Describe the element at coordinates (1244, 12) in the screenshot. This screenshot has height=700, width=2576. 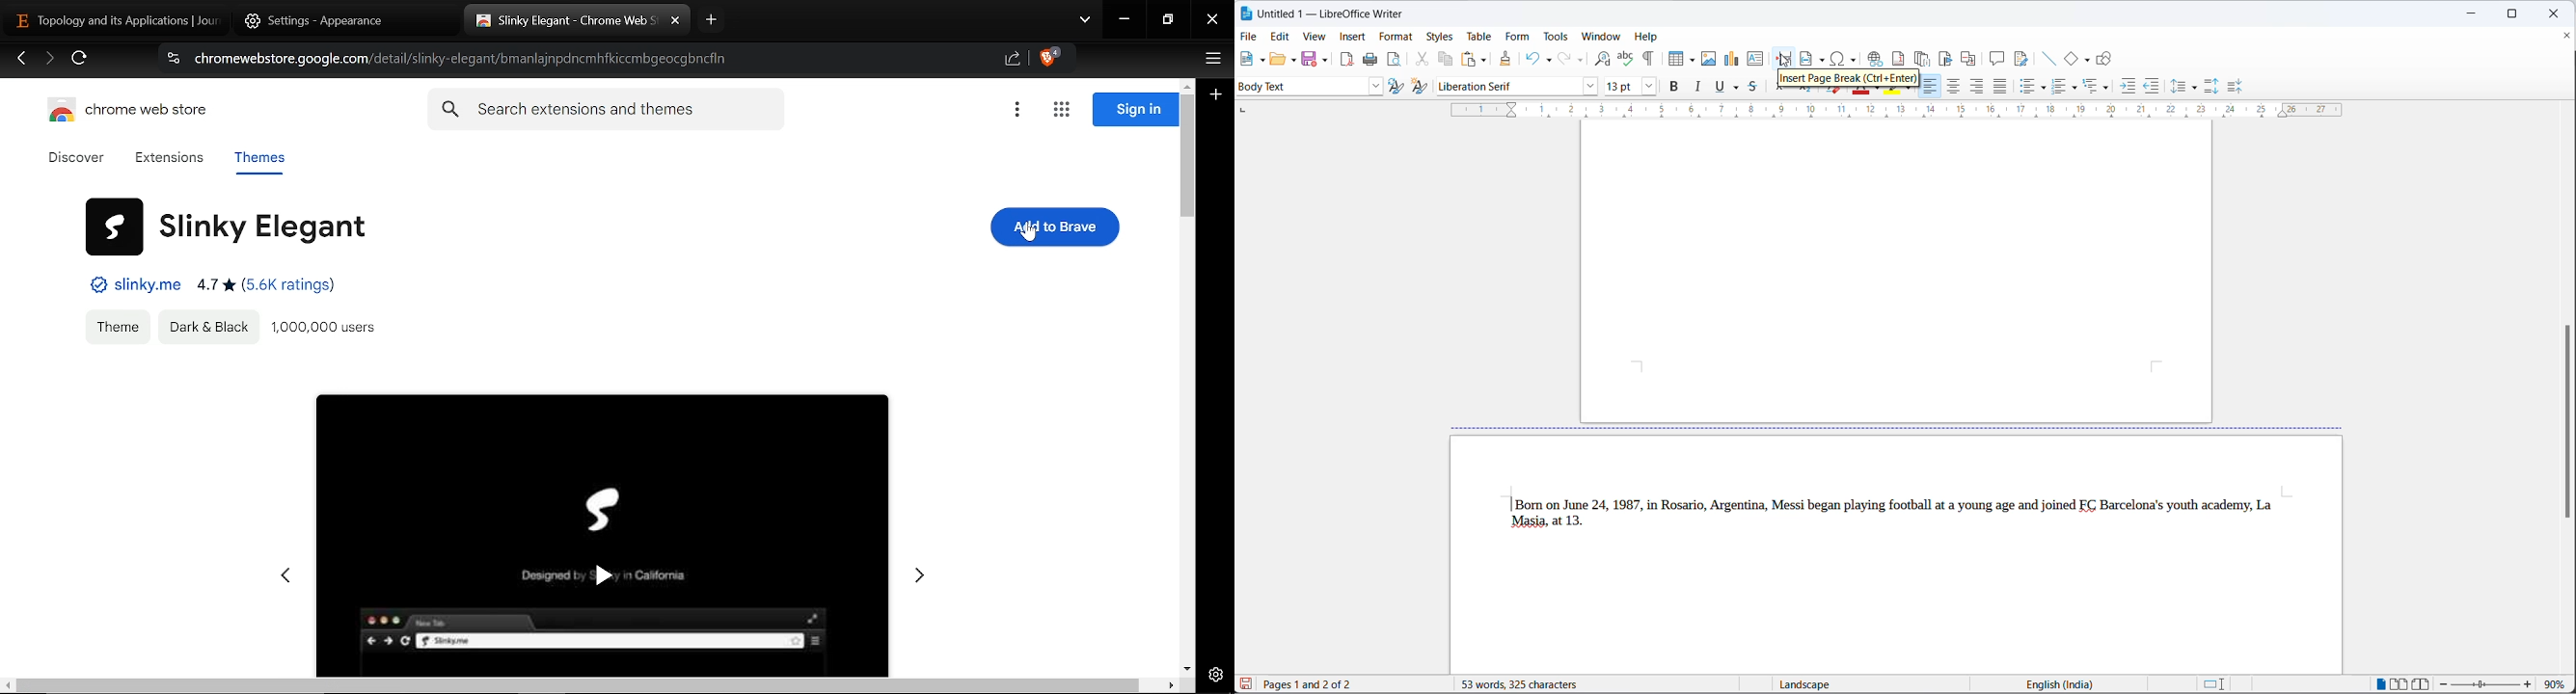
I see `libreoffice logo` at that location.